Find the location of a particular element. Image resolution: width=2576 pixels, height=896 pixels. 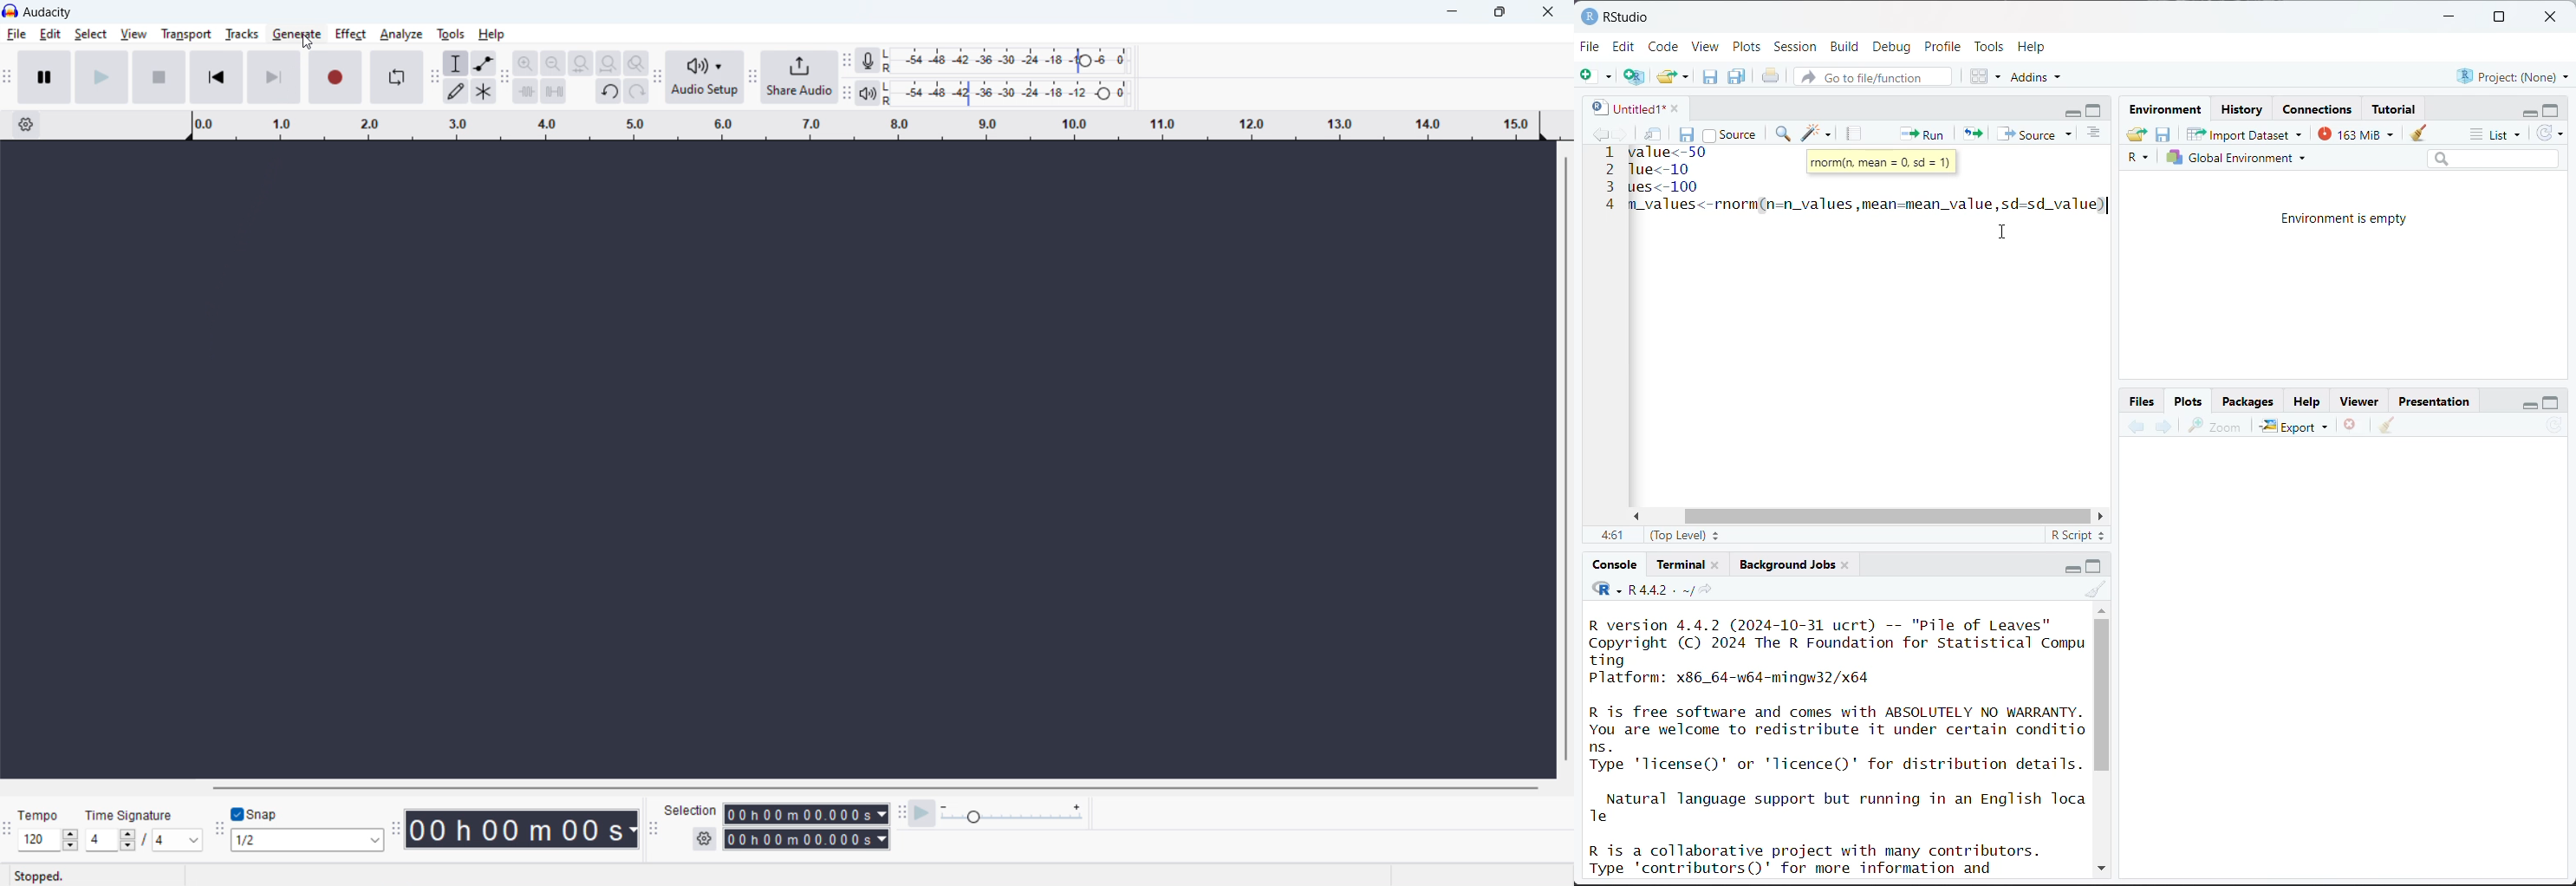

minimize is located at coordinates (2450, 17).